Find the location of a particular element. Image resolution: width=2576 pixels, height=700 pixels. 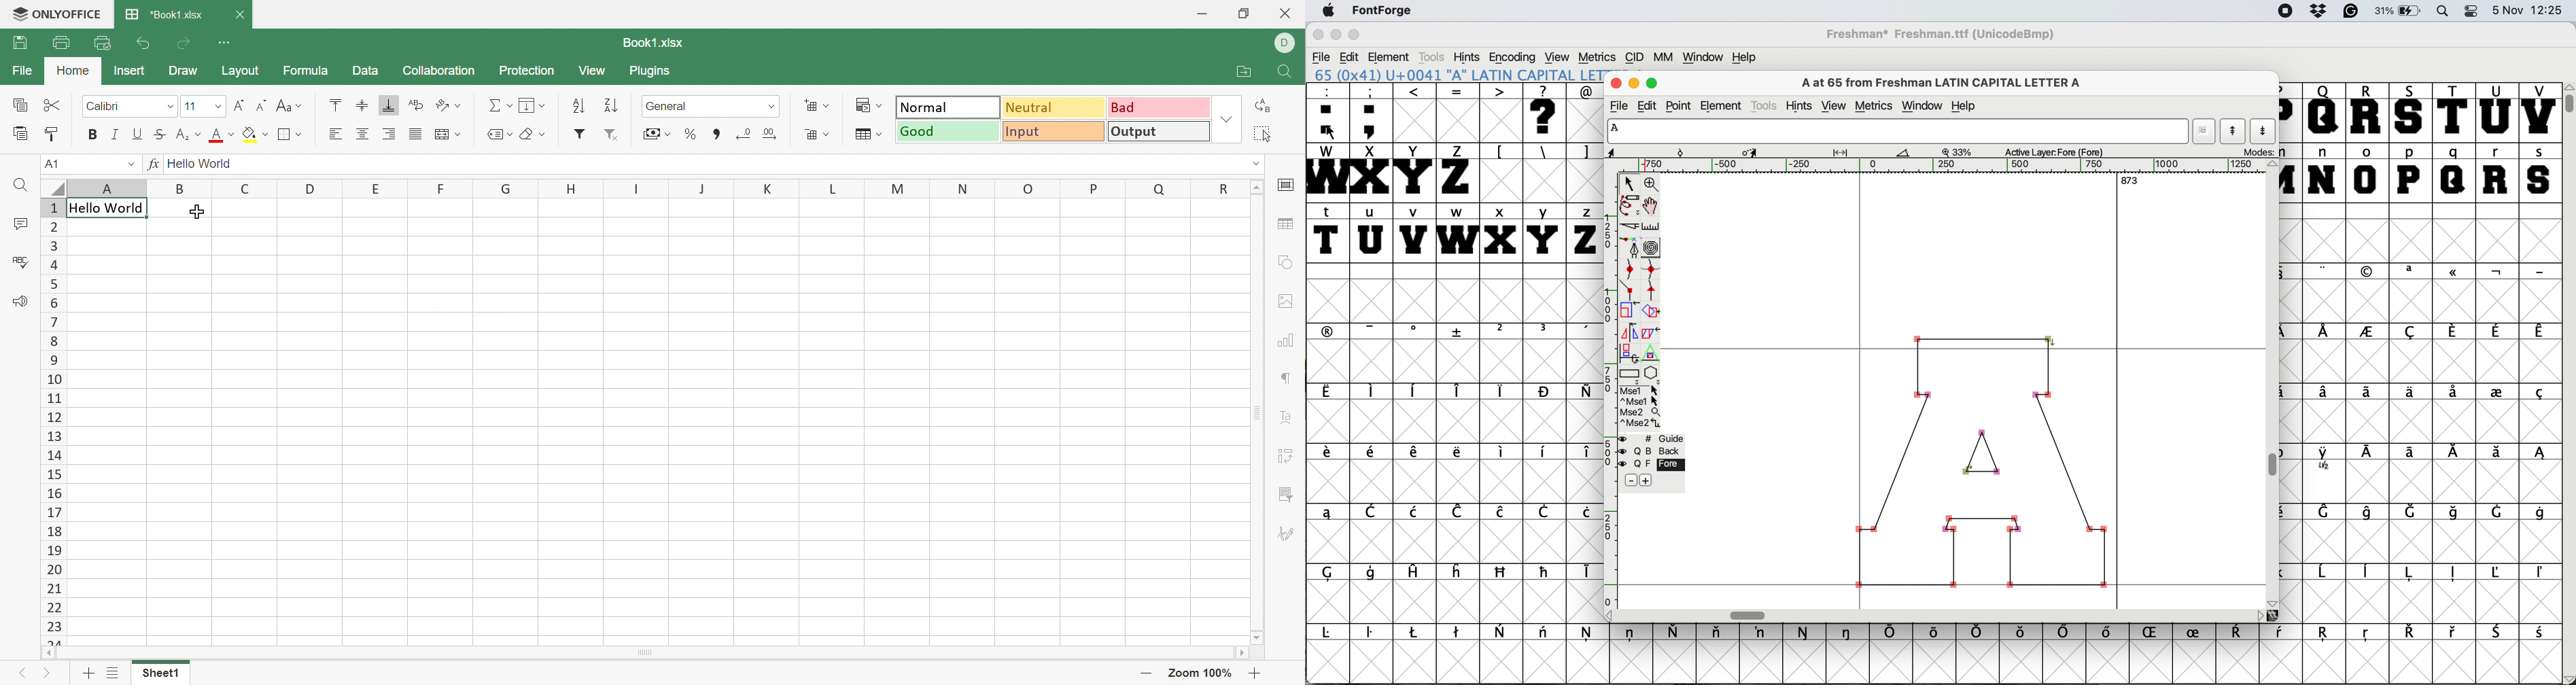

symbol is located at coordinates (2326, 635).